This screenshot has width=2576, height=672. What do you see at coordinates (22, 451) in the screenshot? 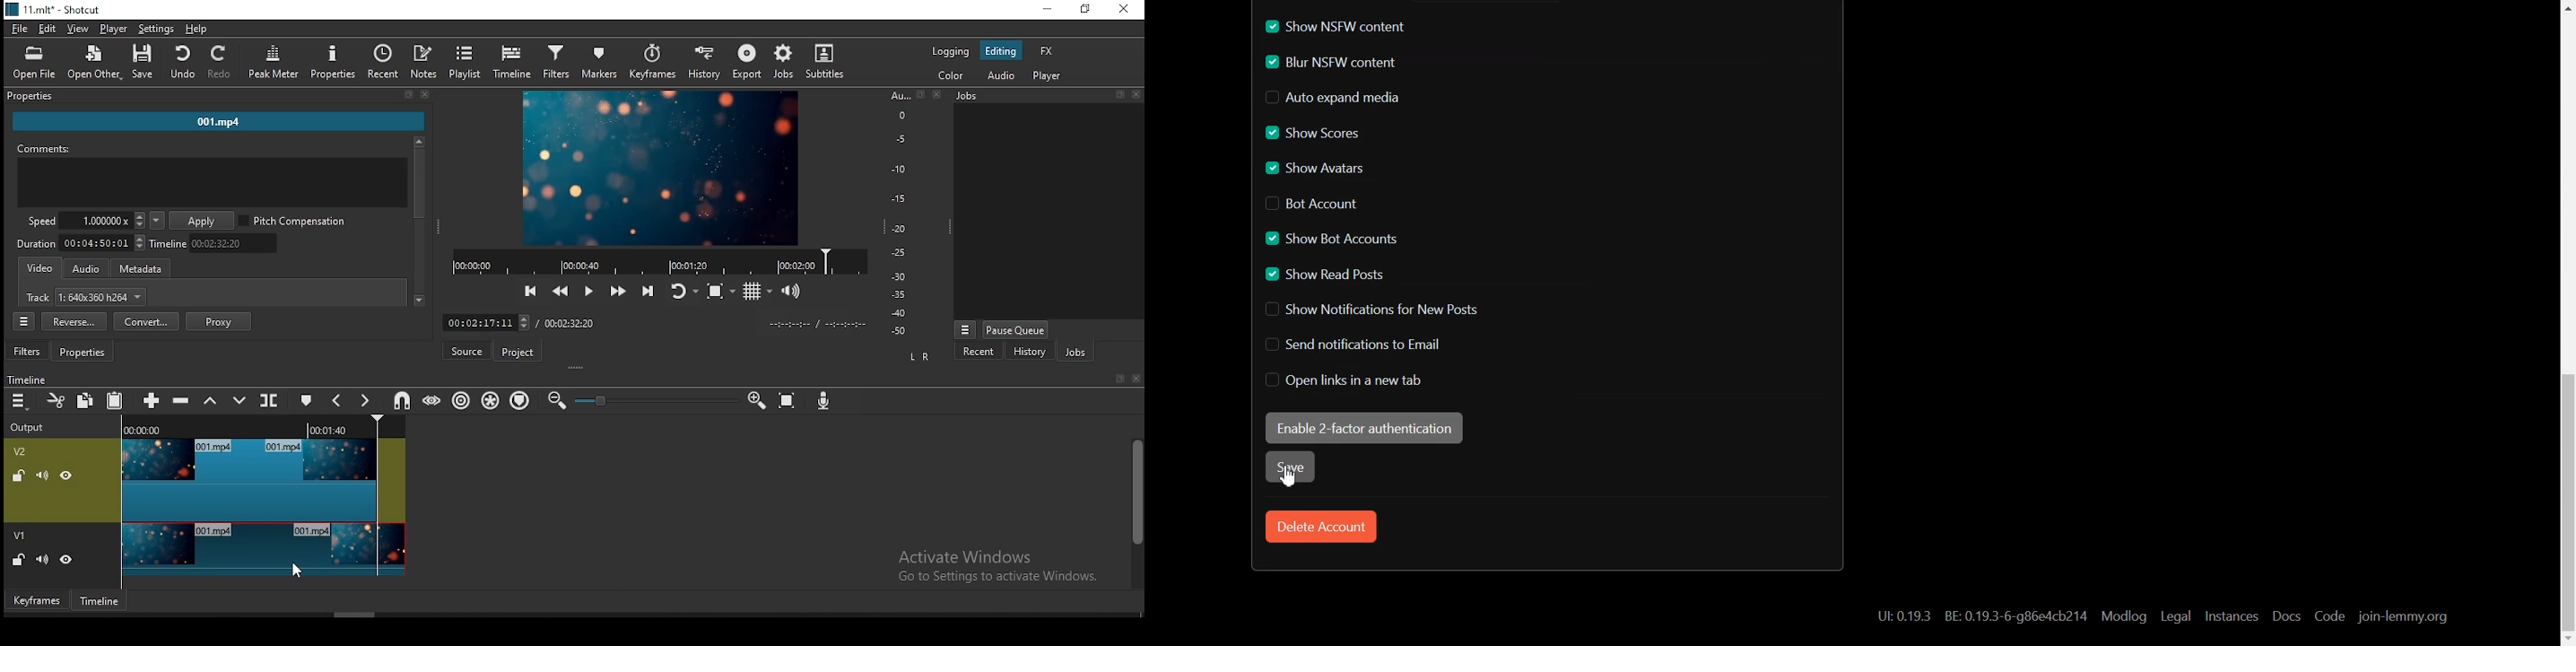
I see `V2` at bounding box center [22, 451].